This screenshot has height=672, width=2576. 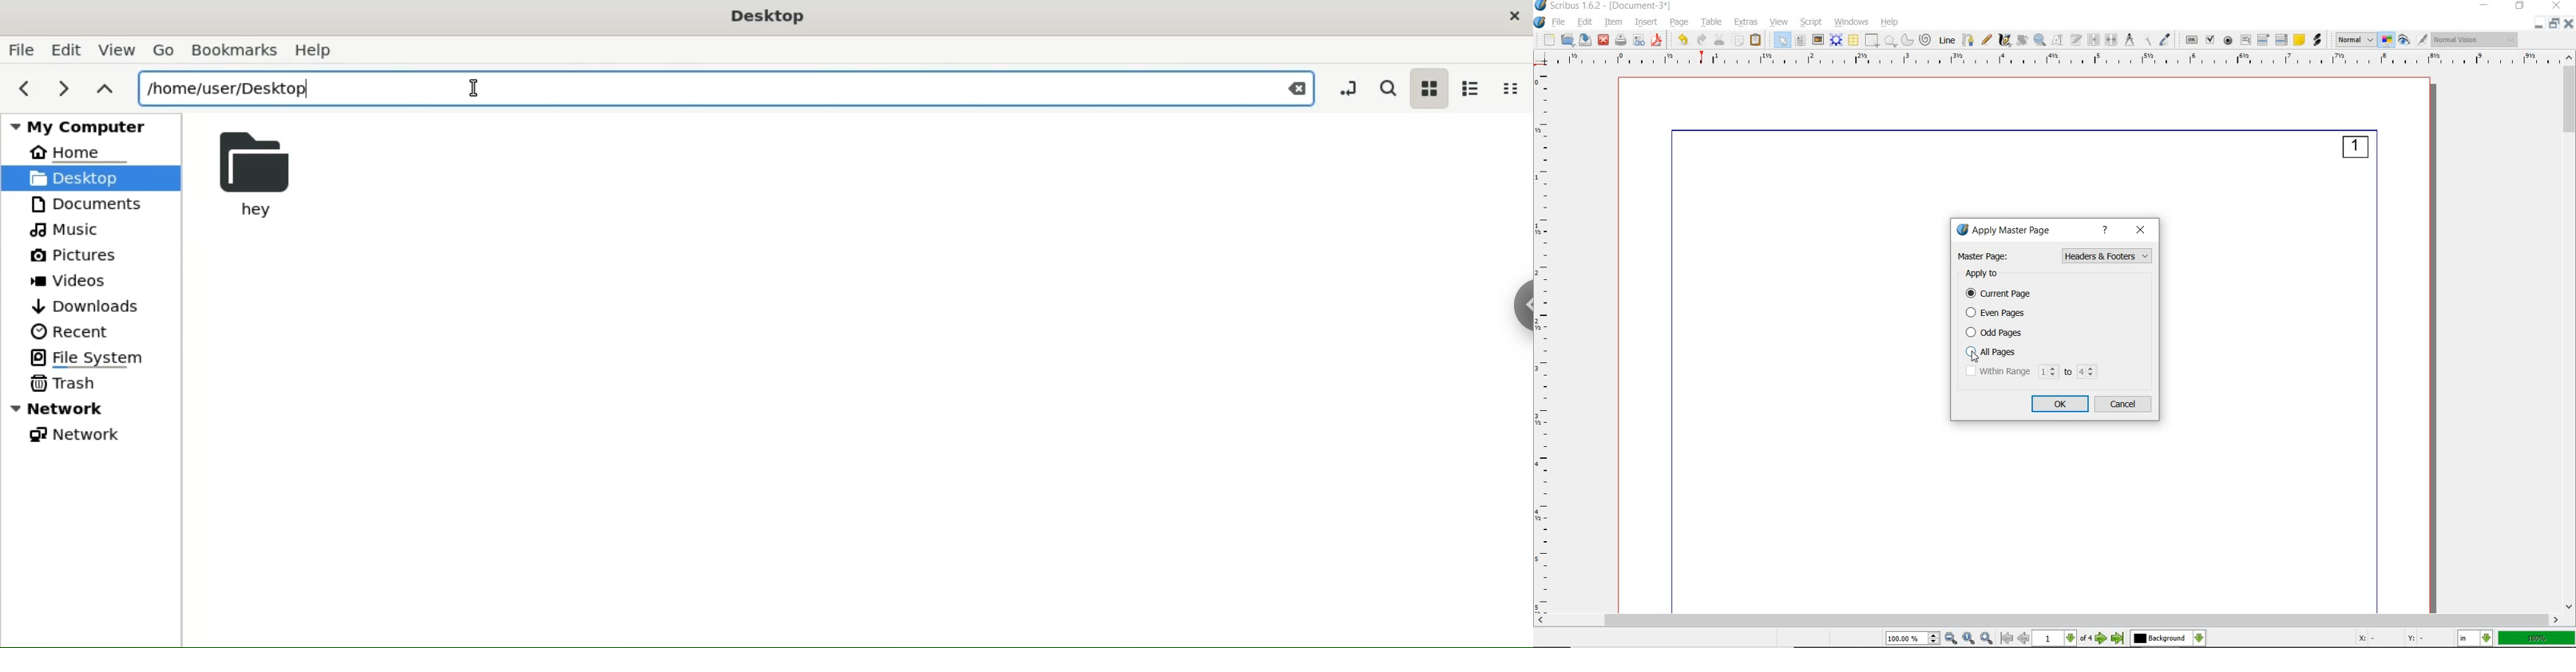 I want to click on pdf radio button, so click(x=2228, y=41).